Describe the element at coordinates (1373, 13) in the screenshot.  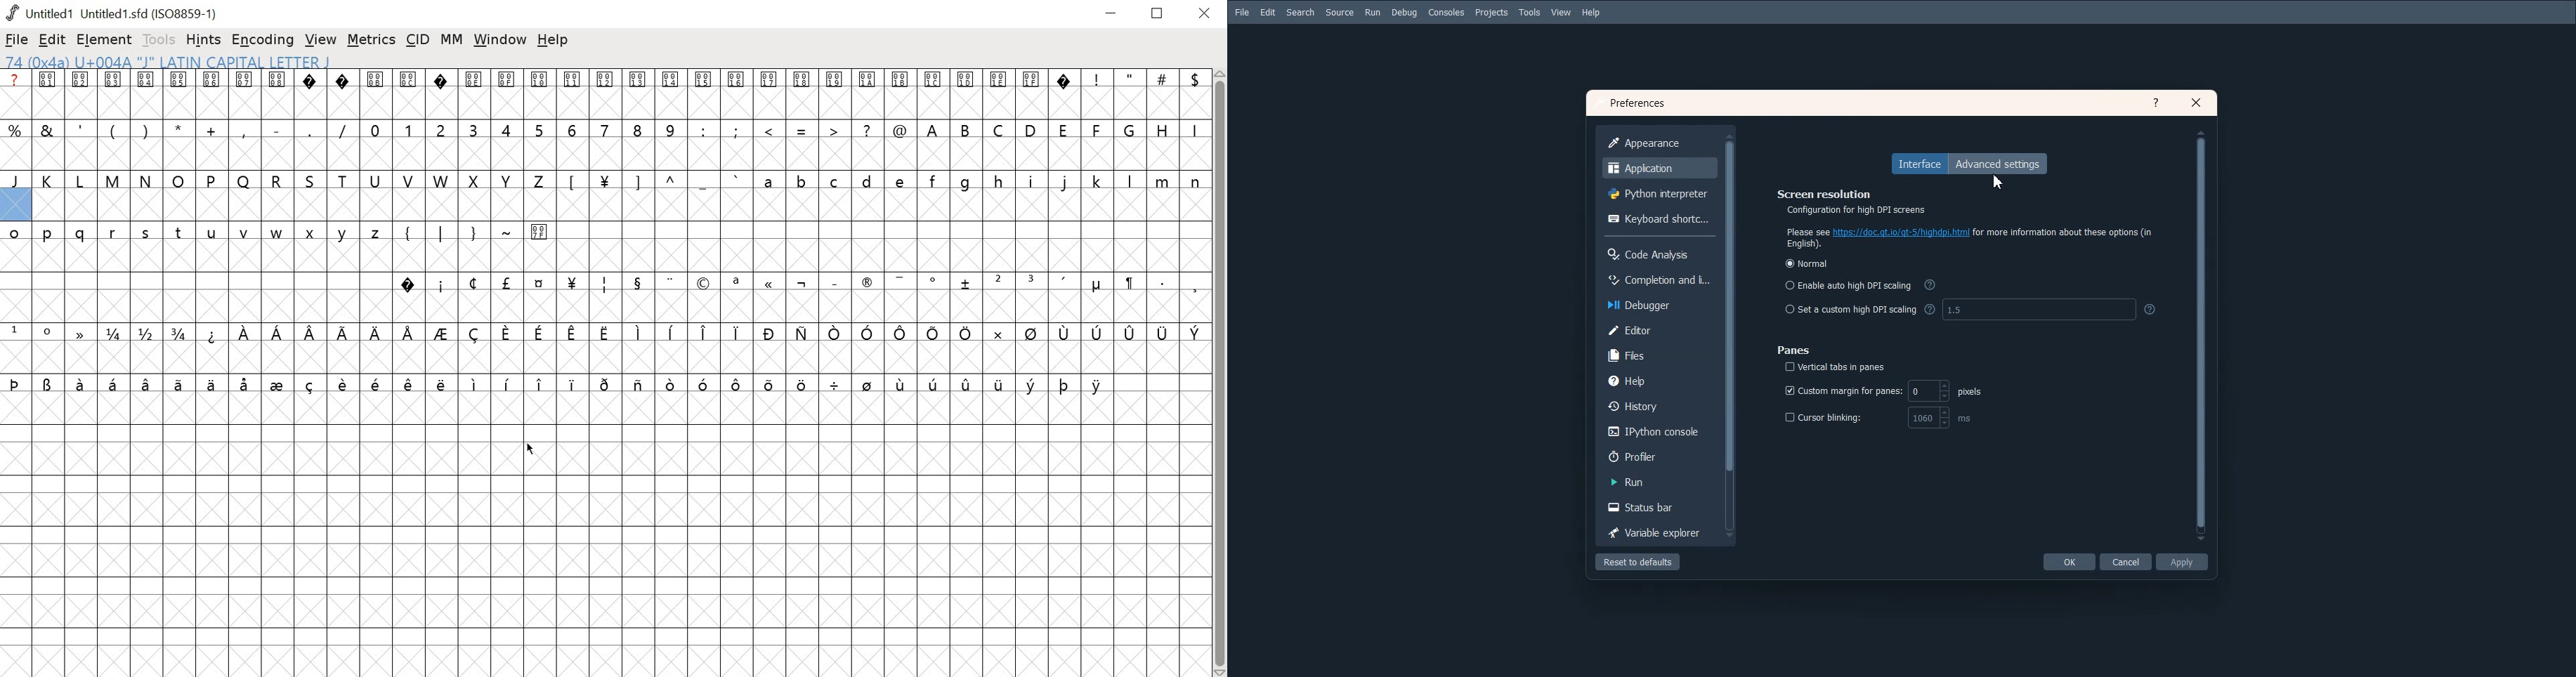
I see `Run` at that location.